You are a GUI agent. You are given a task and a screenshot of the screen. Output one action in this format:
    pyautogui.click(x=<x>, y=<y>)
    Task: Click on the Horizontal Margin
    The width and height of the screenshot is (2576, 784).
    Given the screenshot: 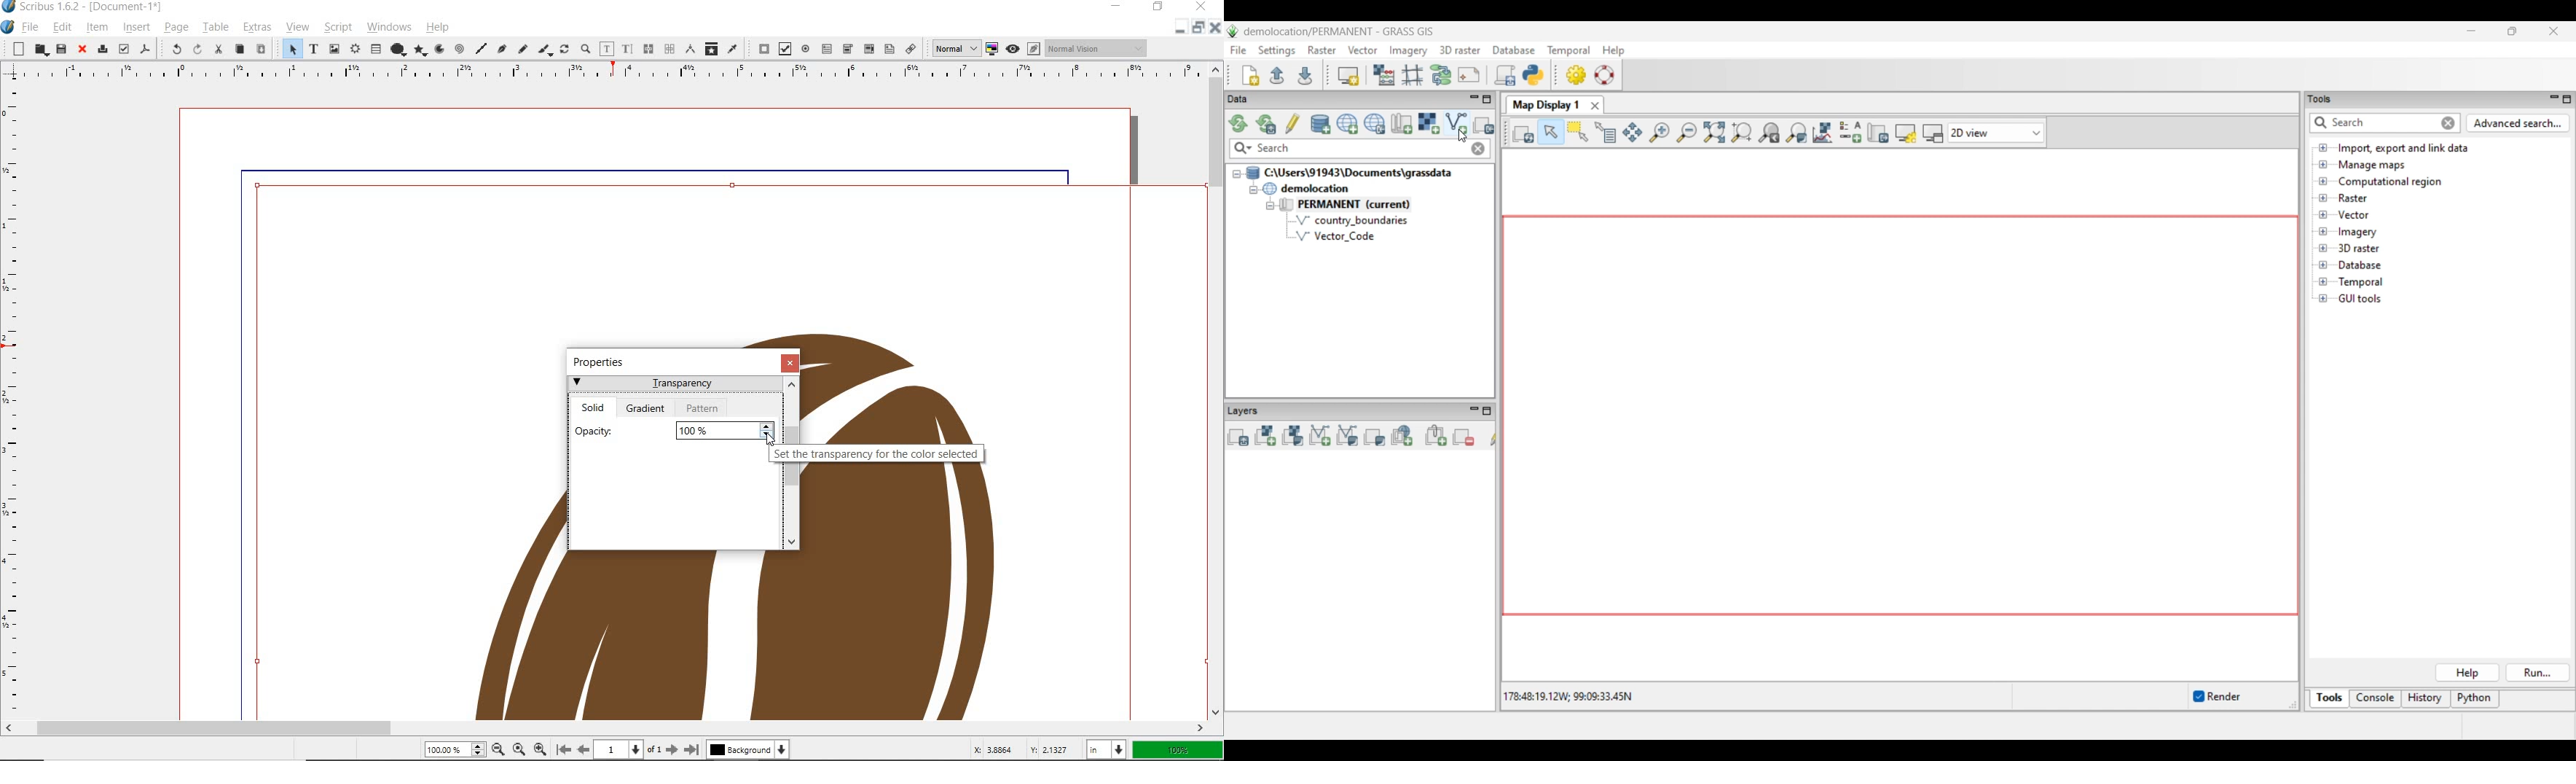 What is the action you would take?
    pyautogui.click(x=602, y=74)
    